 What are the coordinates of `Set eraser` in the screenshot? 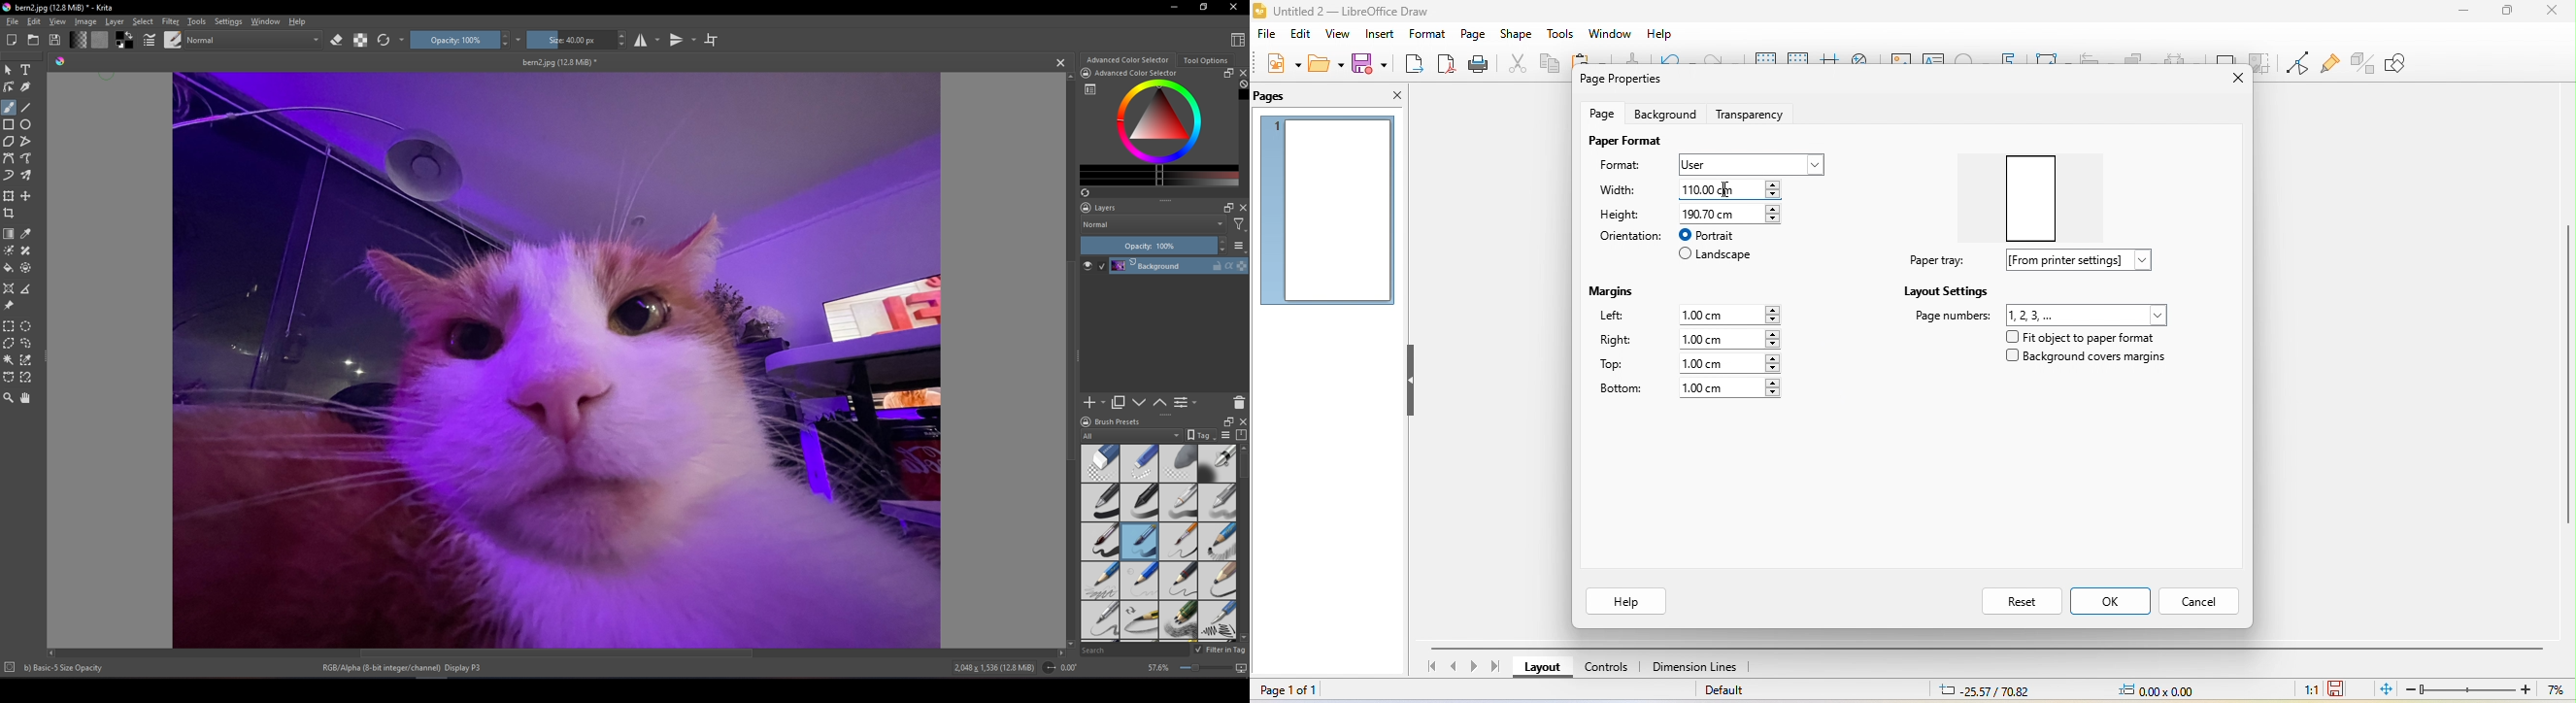 It's located at (337, 40).